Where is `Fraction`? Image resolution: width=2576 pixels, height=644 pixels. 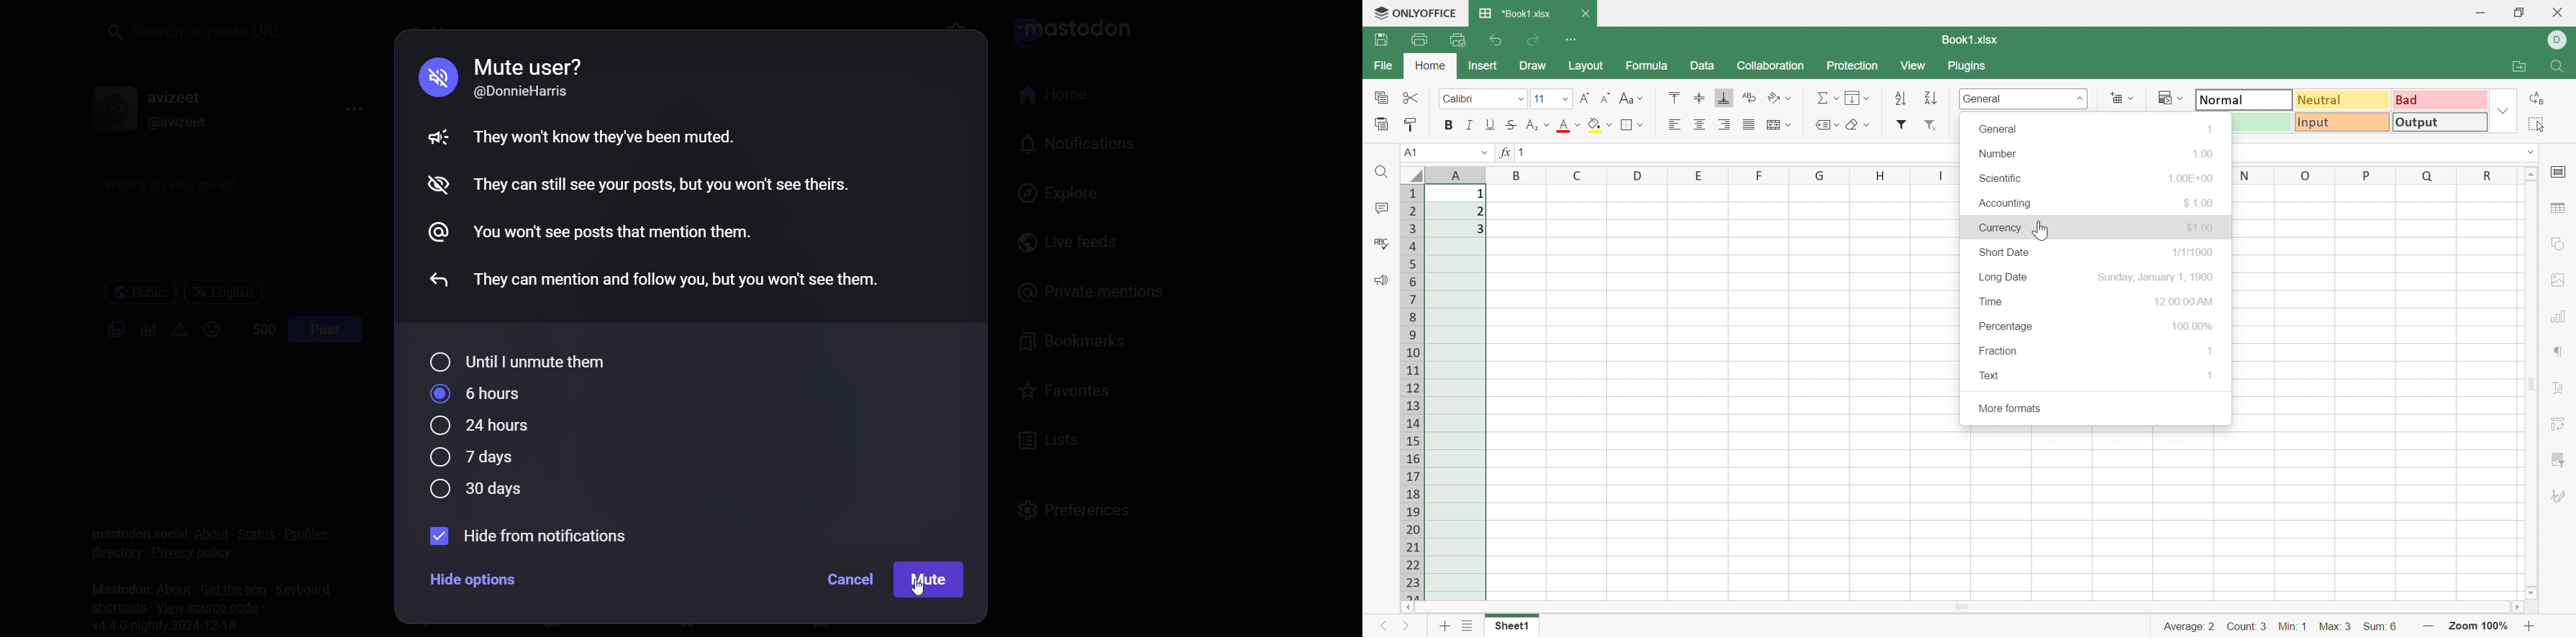 Fraction is located at coordinates (1999, 352).